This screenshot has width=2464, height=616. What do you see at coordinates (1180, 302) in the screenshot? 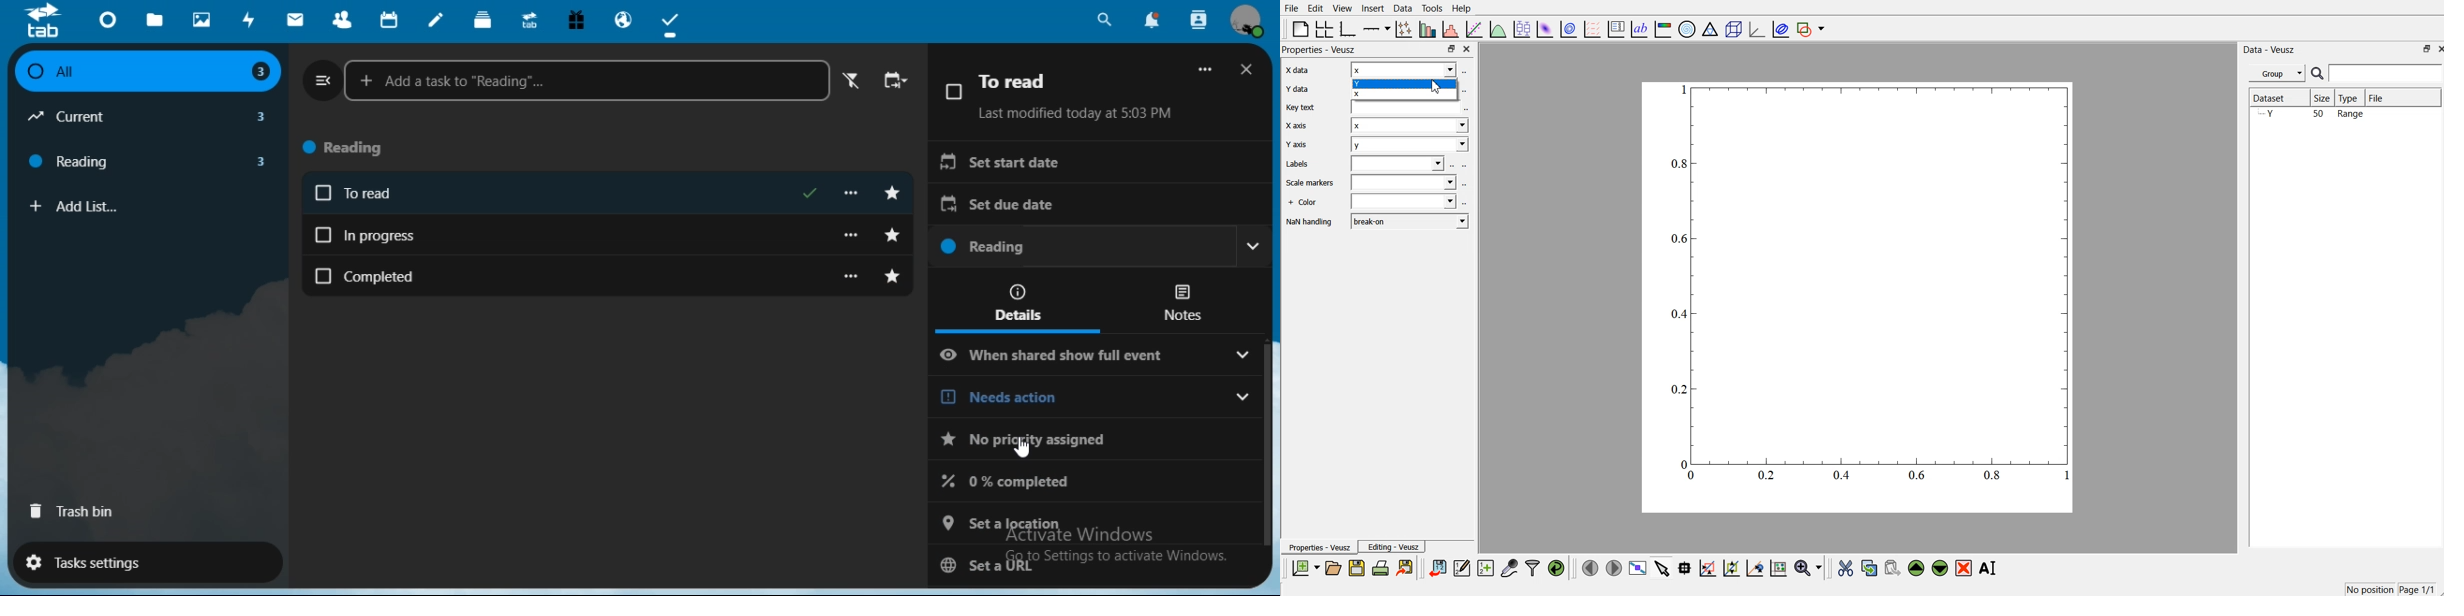
I see `notes` at bounding box center [1180, 302].